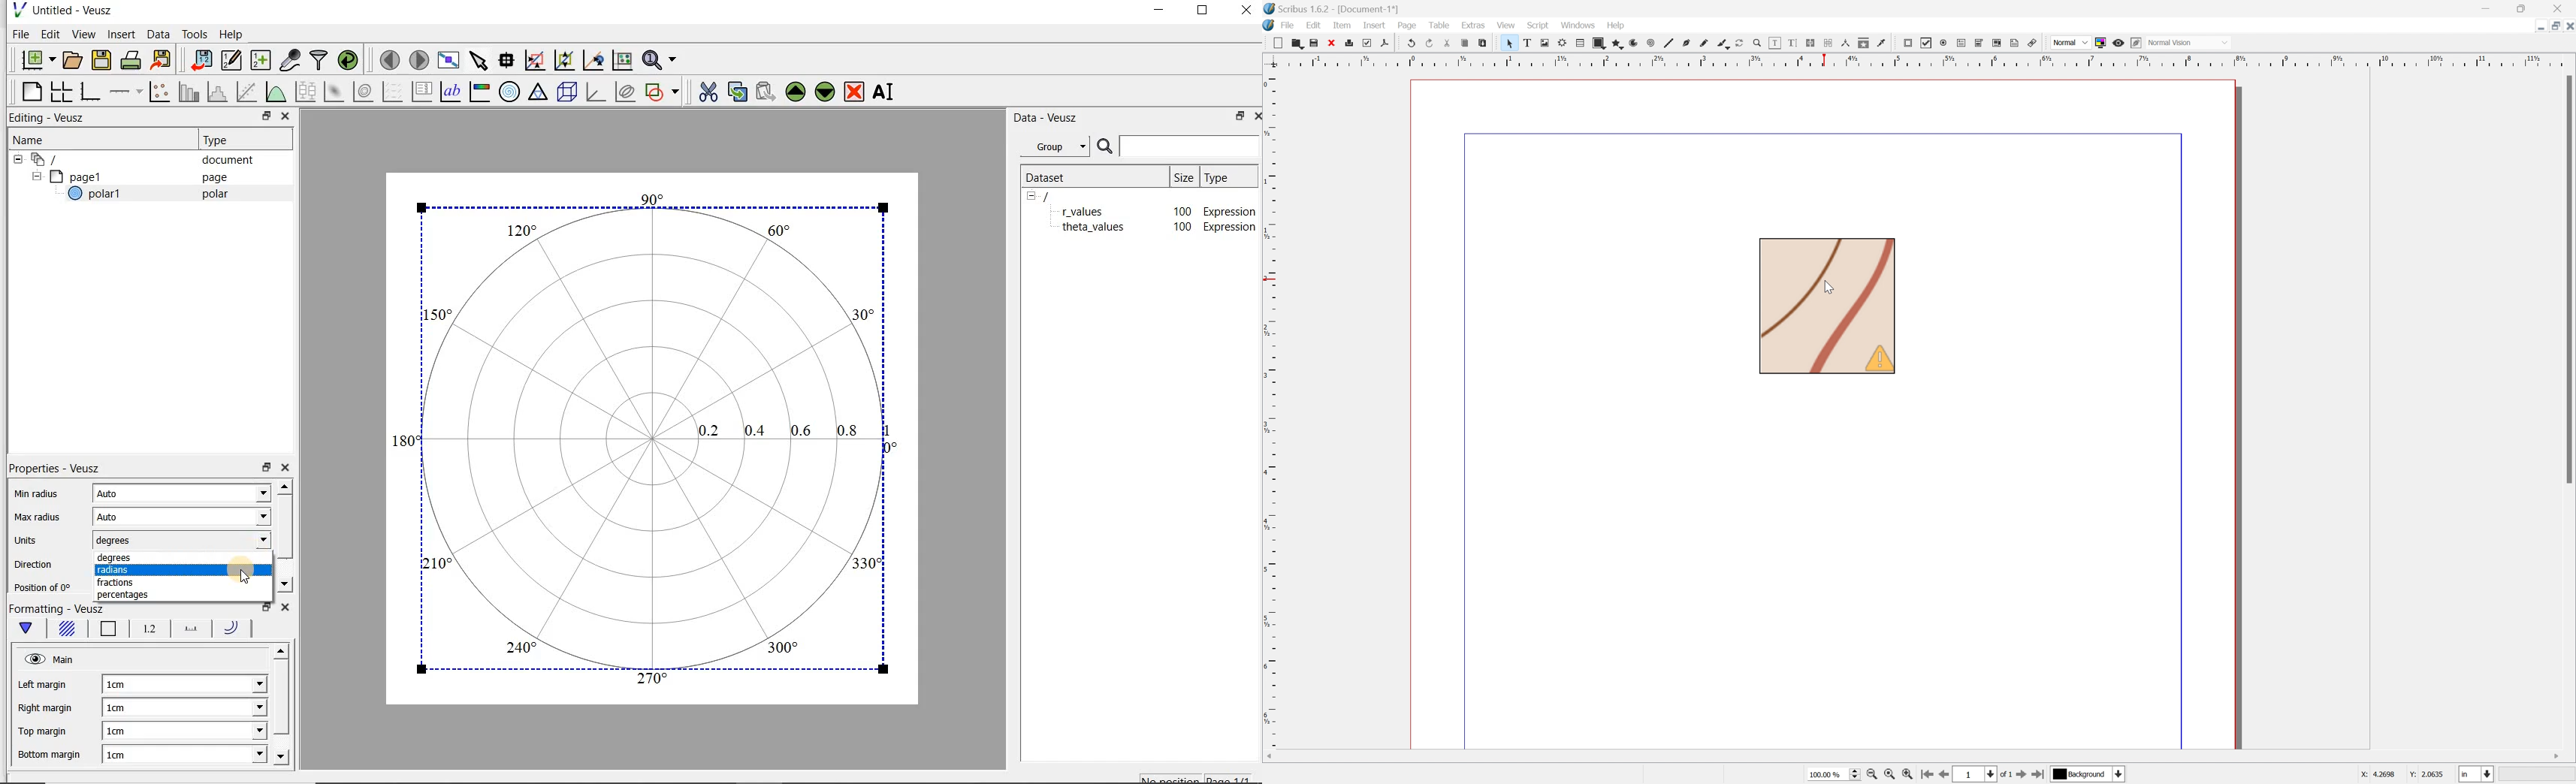 This screenshot has height=784, width=2576. What do you see at coordinates (1690, 44) in the screenshot?
I see `Bezier curve` at bounding box center [1690, 44].